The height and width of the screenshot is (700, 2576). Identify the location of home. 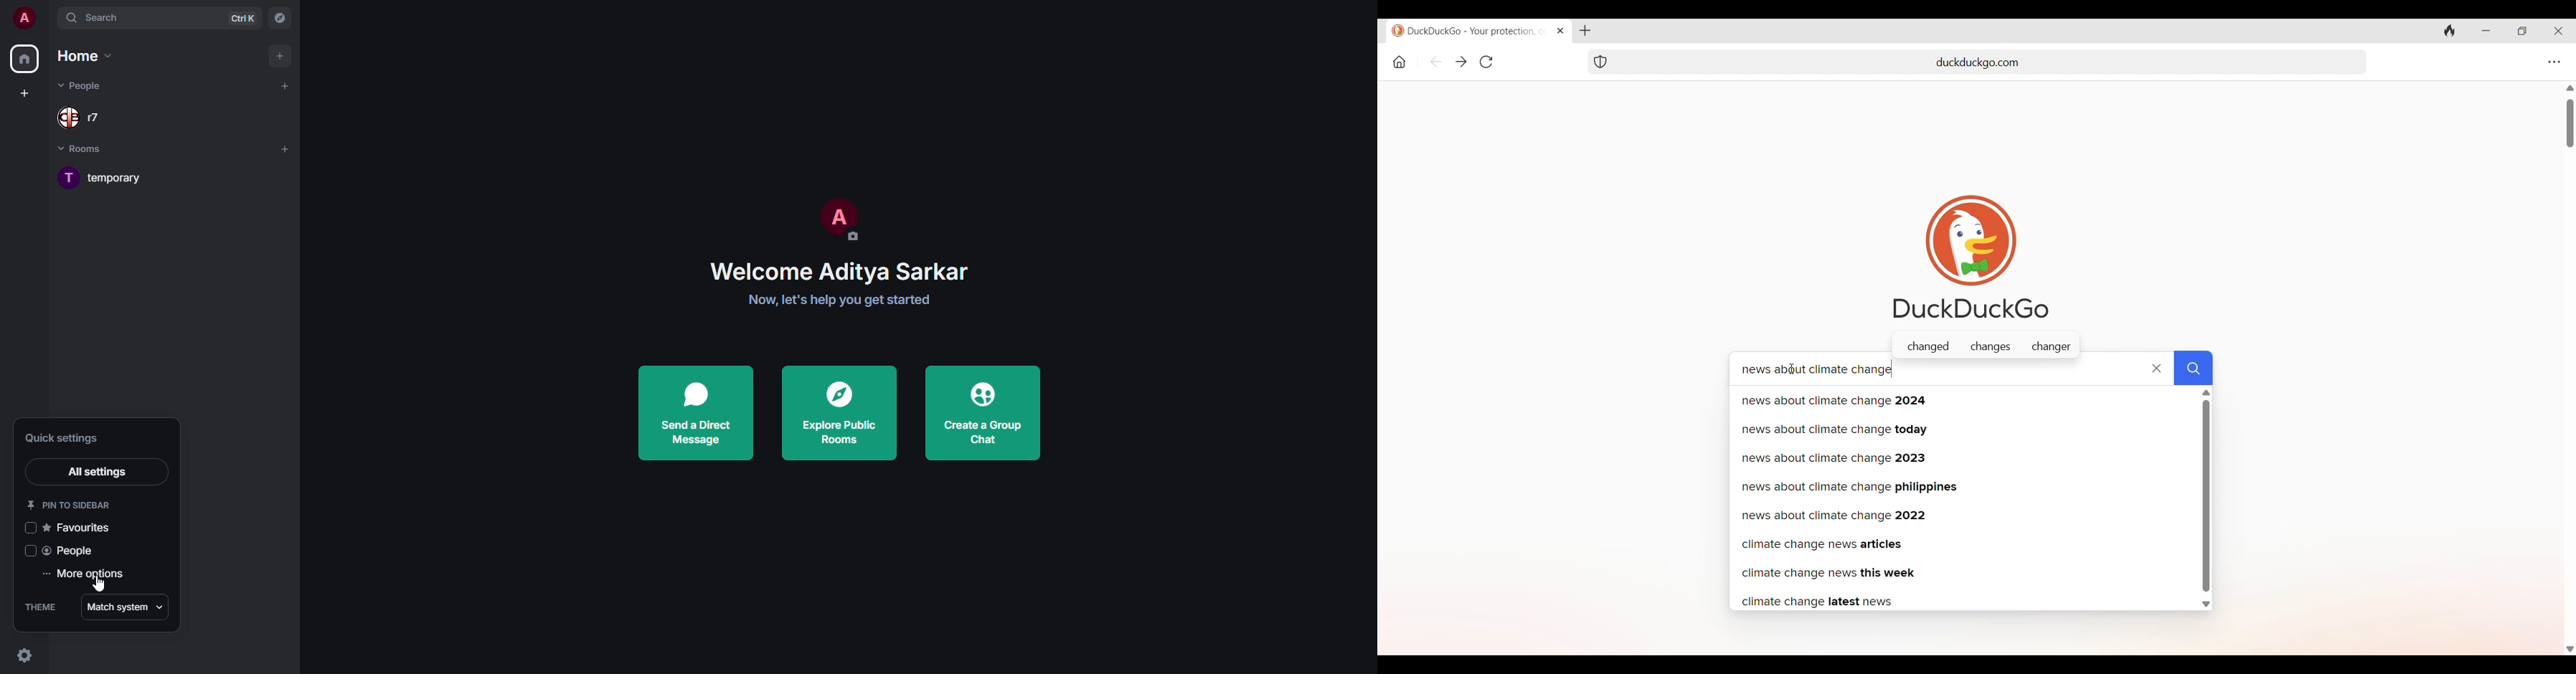
(88, 57).